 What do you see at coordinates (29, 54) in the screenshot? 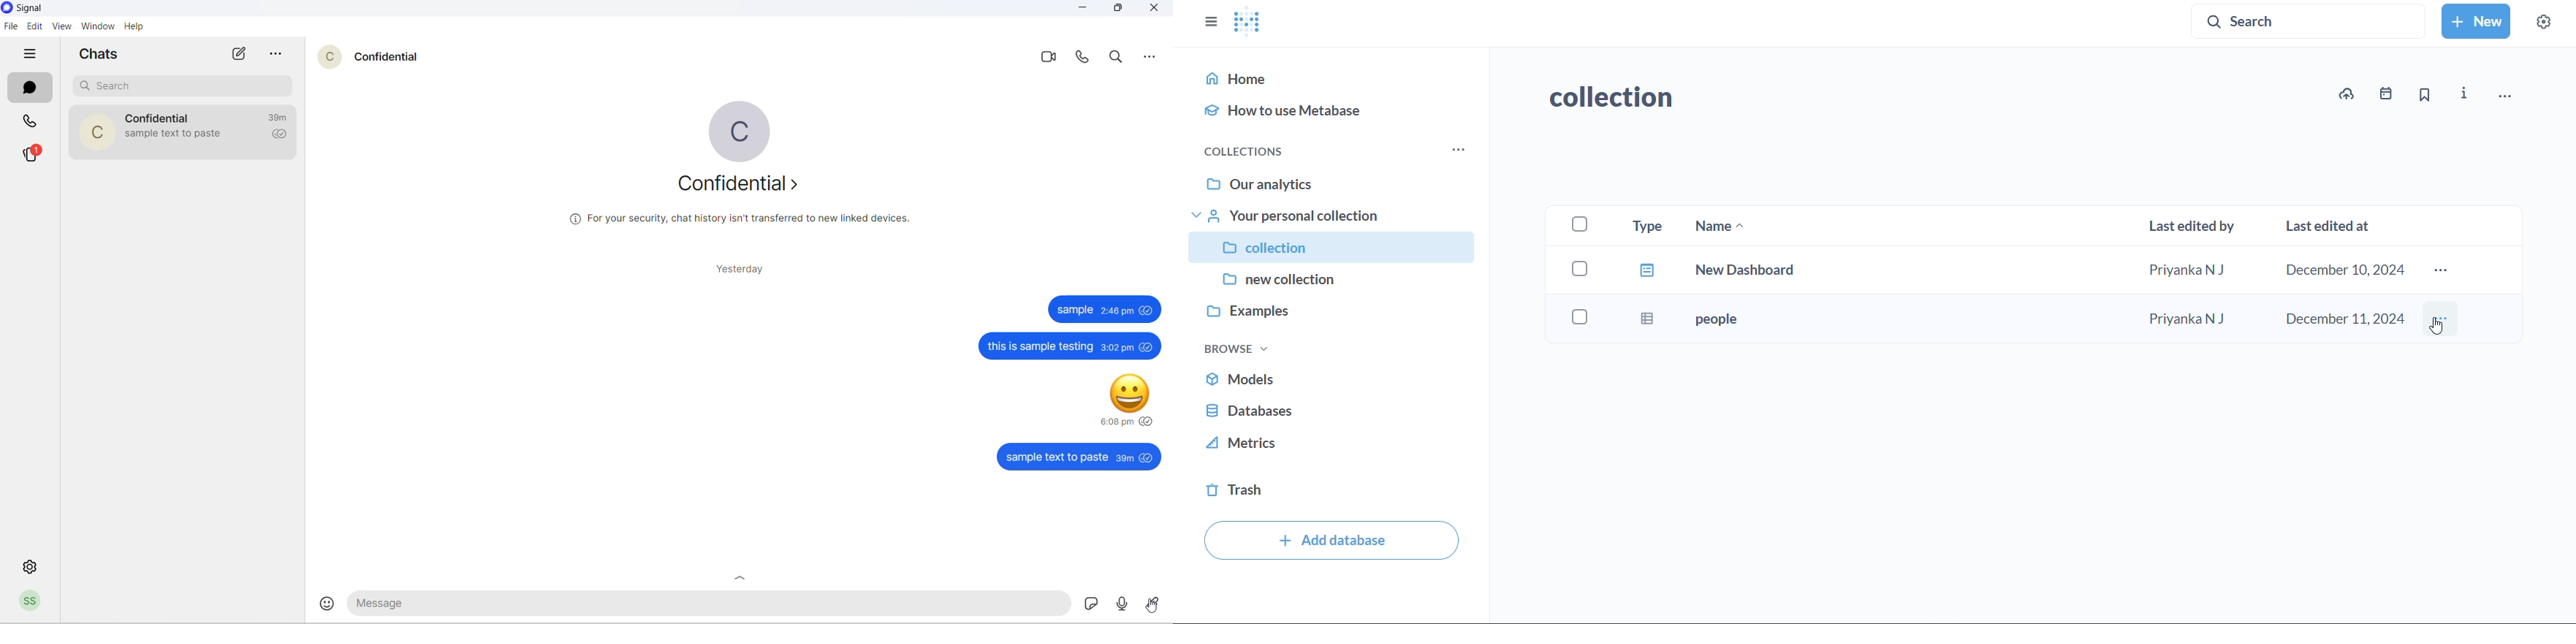
I see `hide` at bounding box center [29, 54].